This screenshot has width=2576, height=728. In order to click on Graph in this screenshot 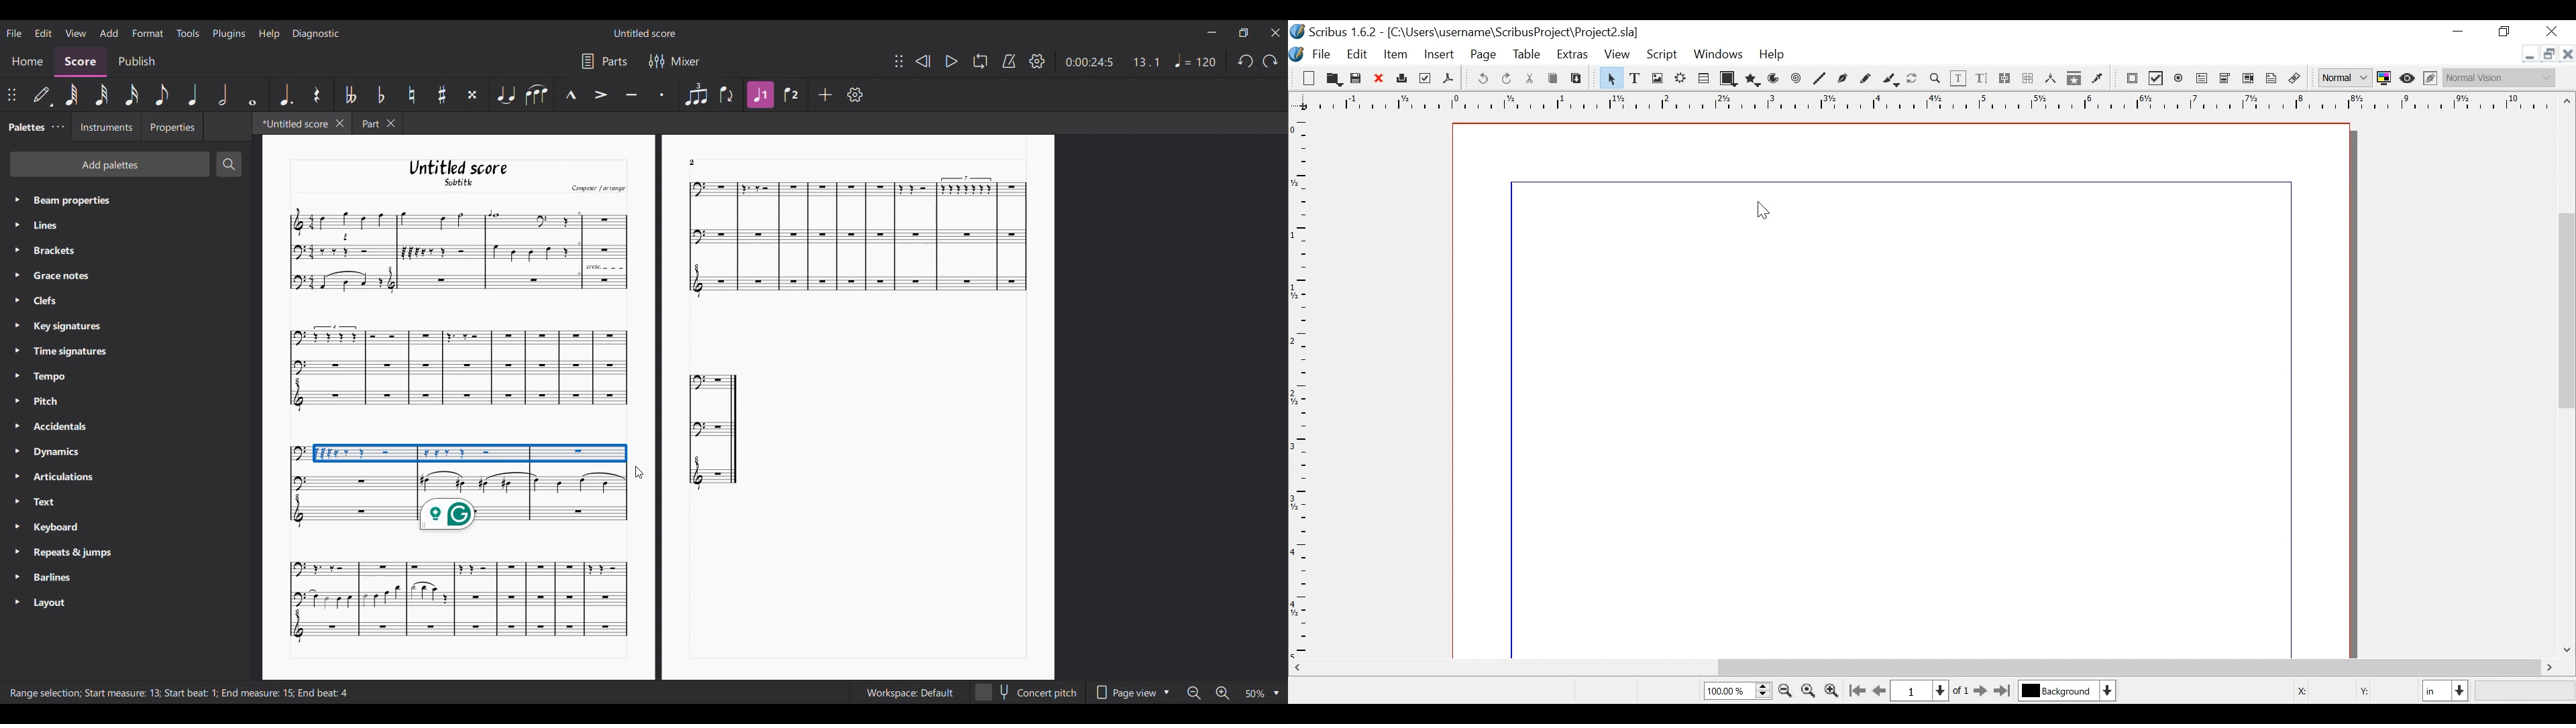, I will do `click(456, 250)`.